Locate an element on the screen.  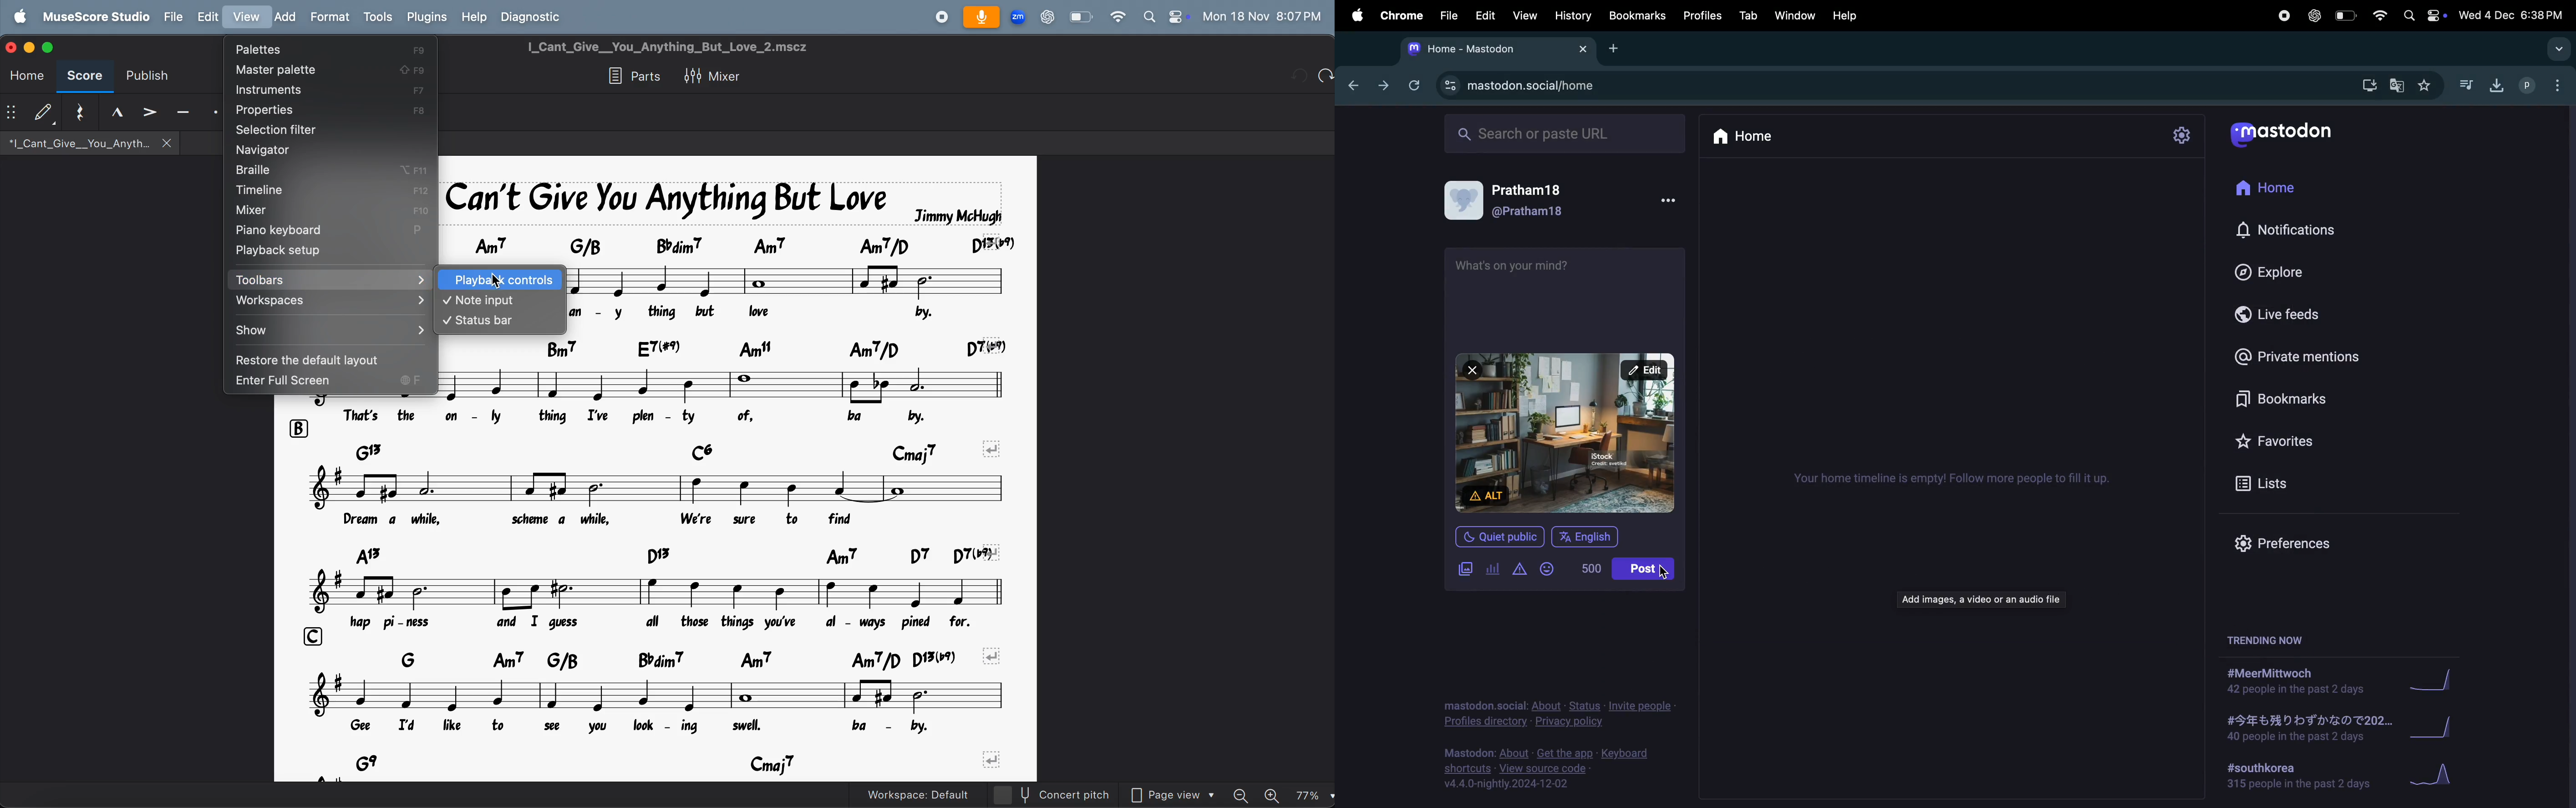
notes is located at coordinates (660, 592).